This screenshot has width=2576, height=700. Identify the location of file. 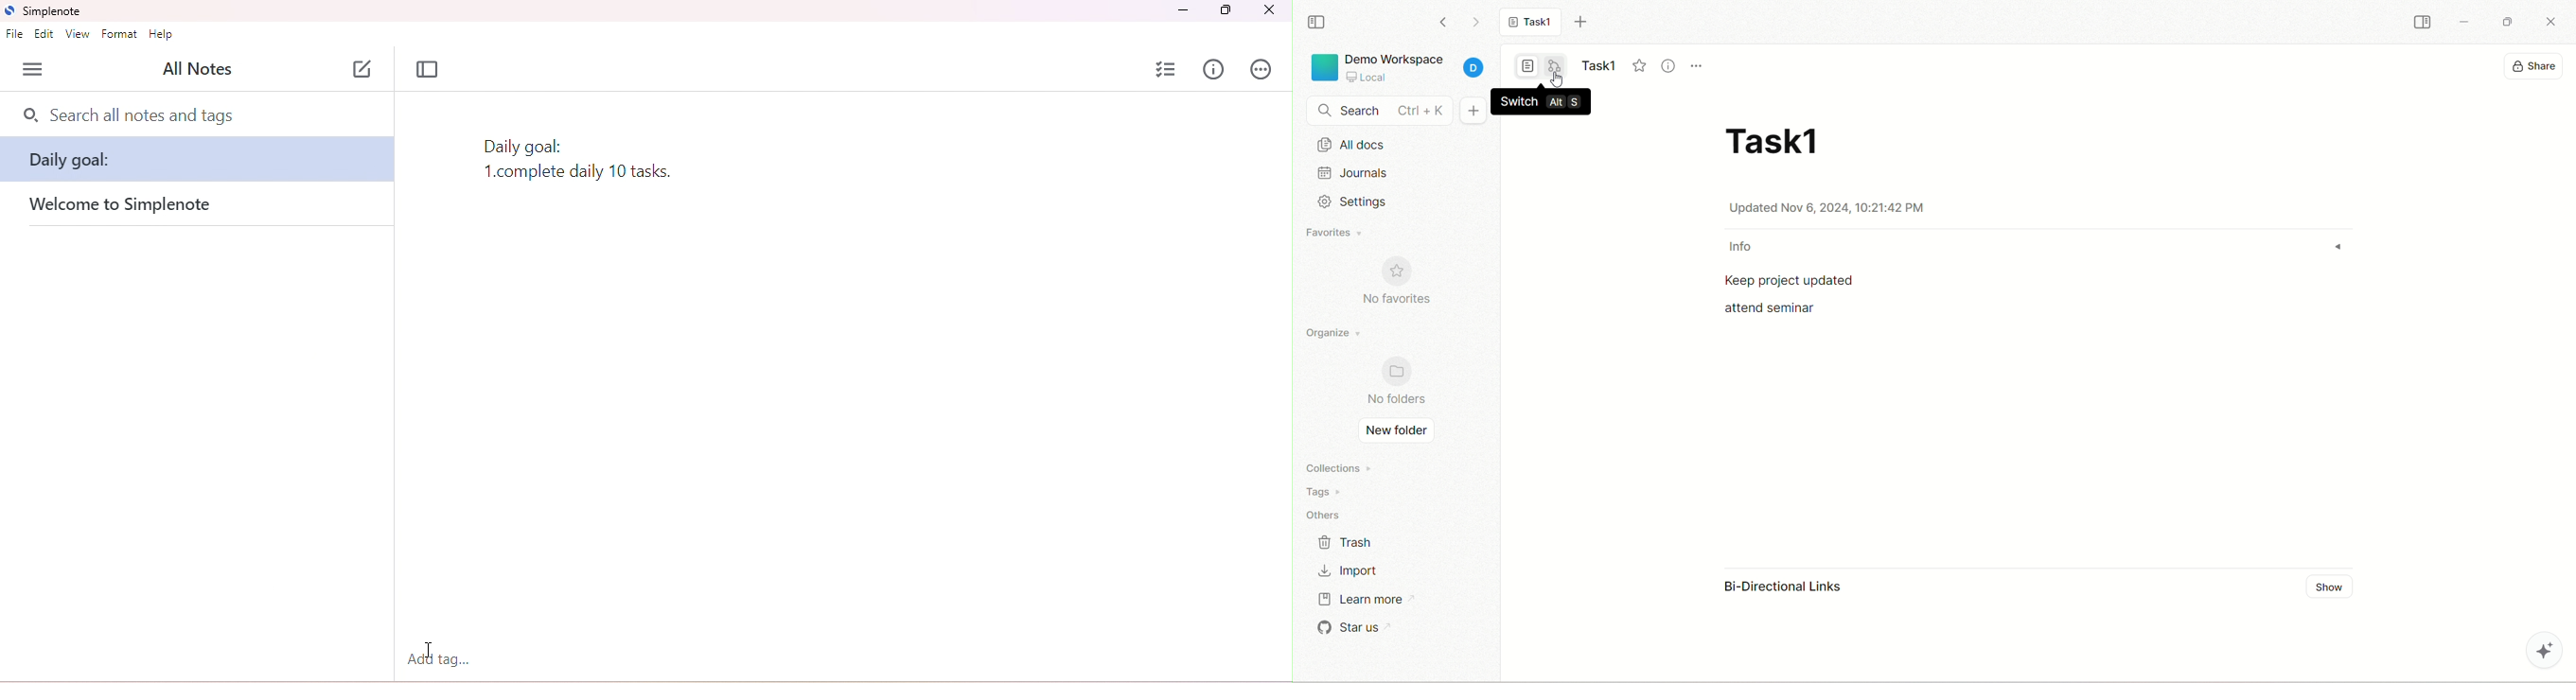
(16, 34).